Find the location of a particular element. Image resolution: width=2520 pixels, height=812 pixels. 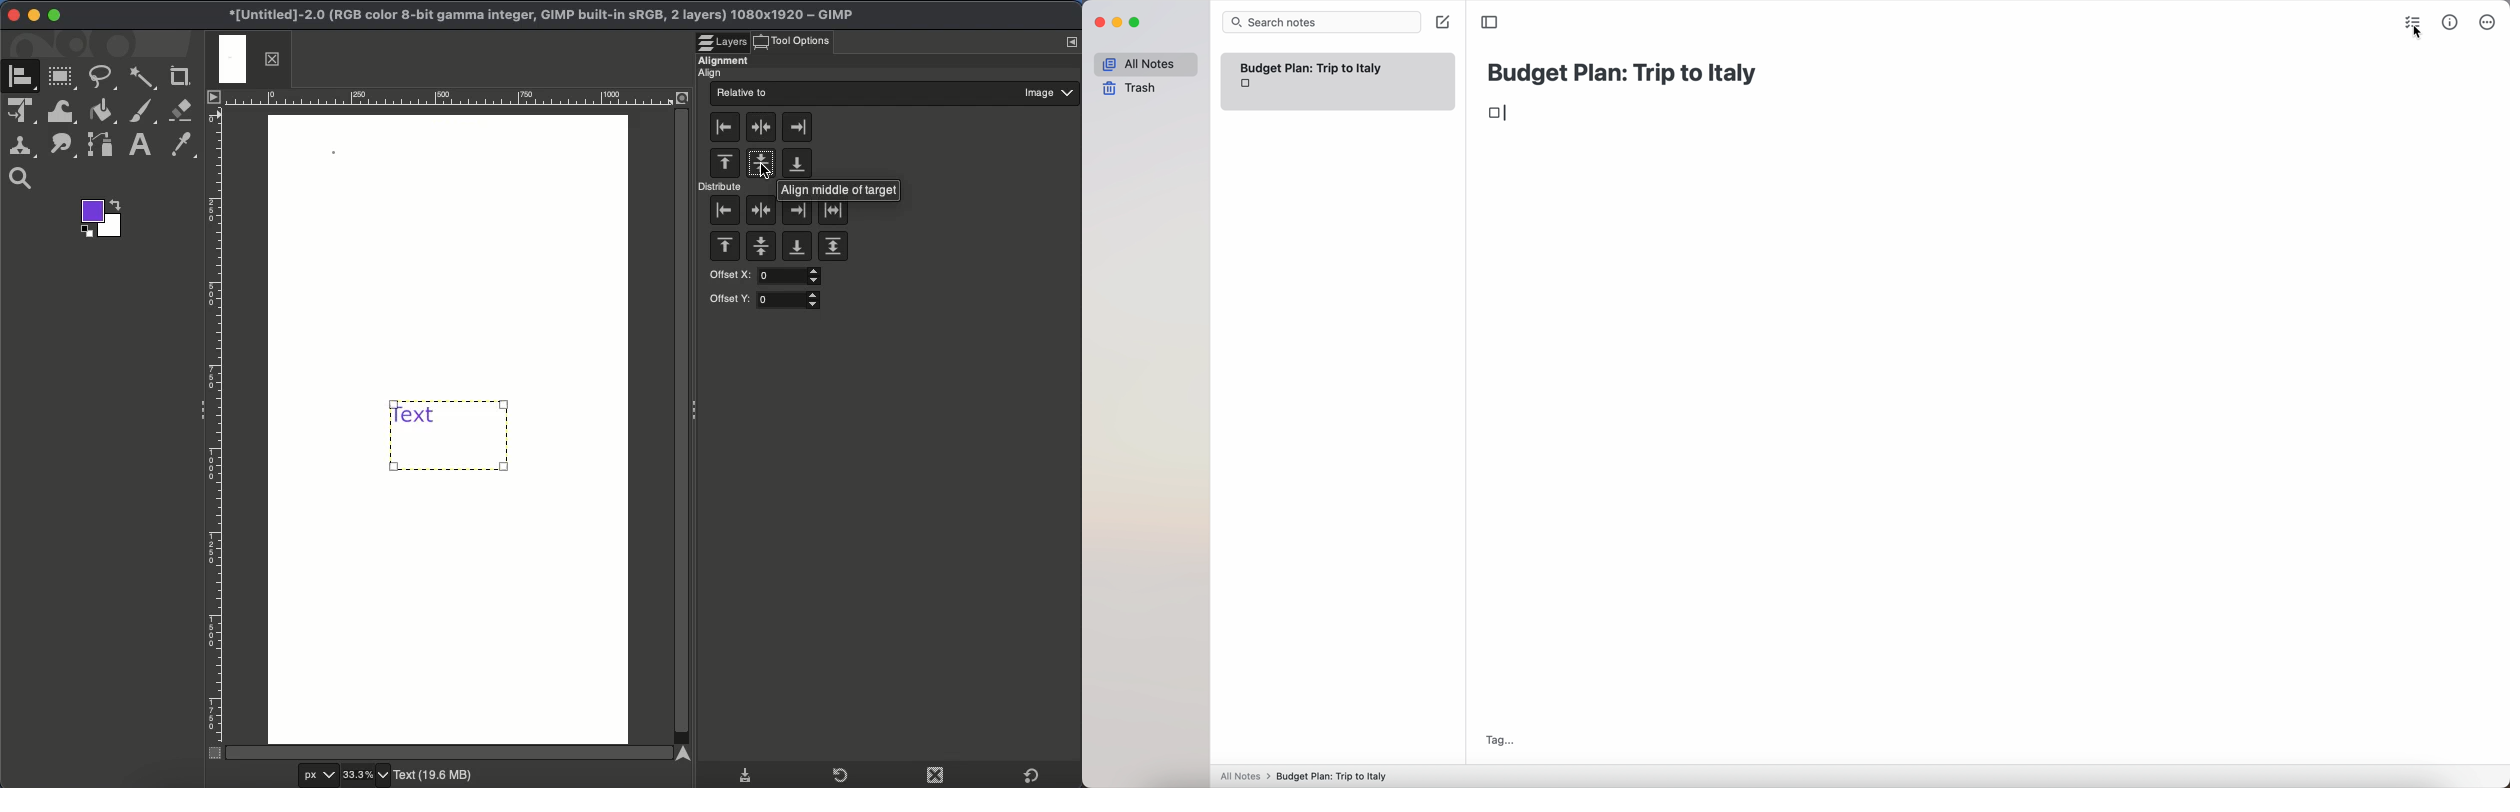

checkbox is located at coordinates (1247, 85).